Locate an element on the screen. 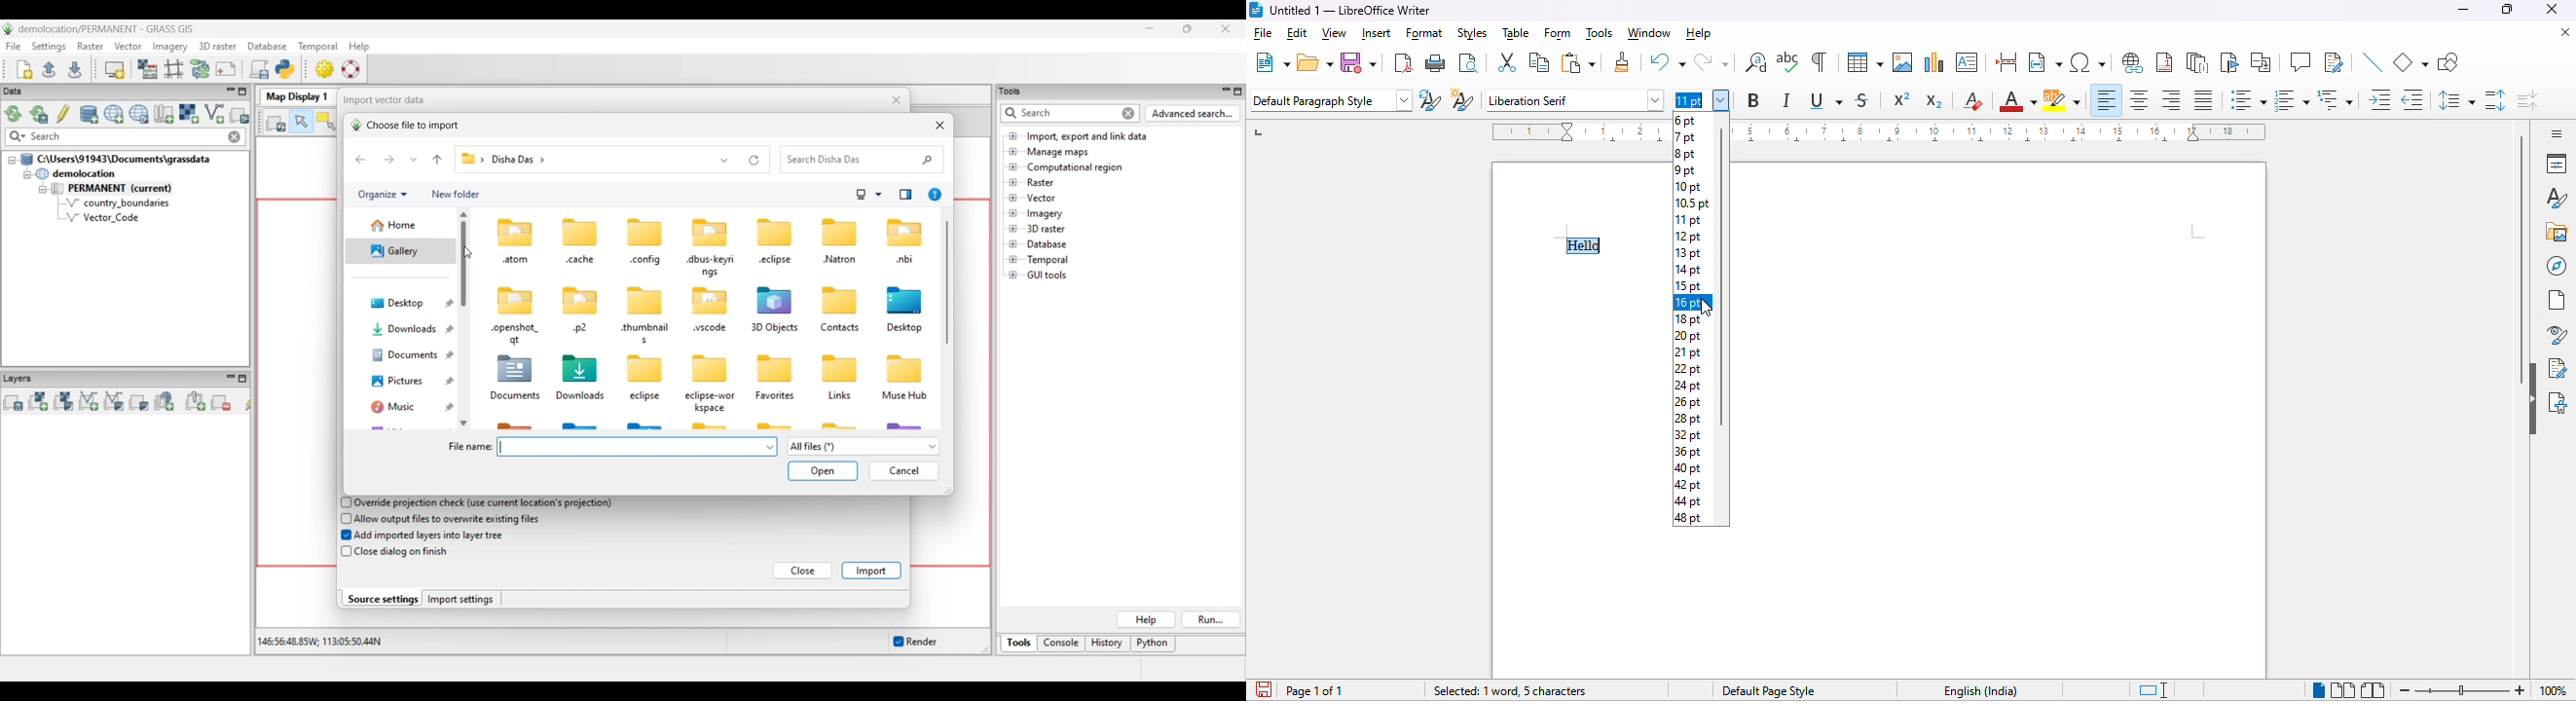 Image resolution: width=2576 pixels, height=728 pixels. accessibility check is located at coordinates (2558, 403).